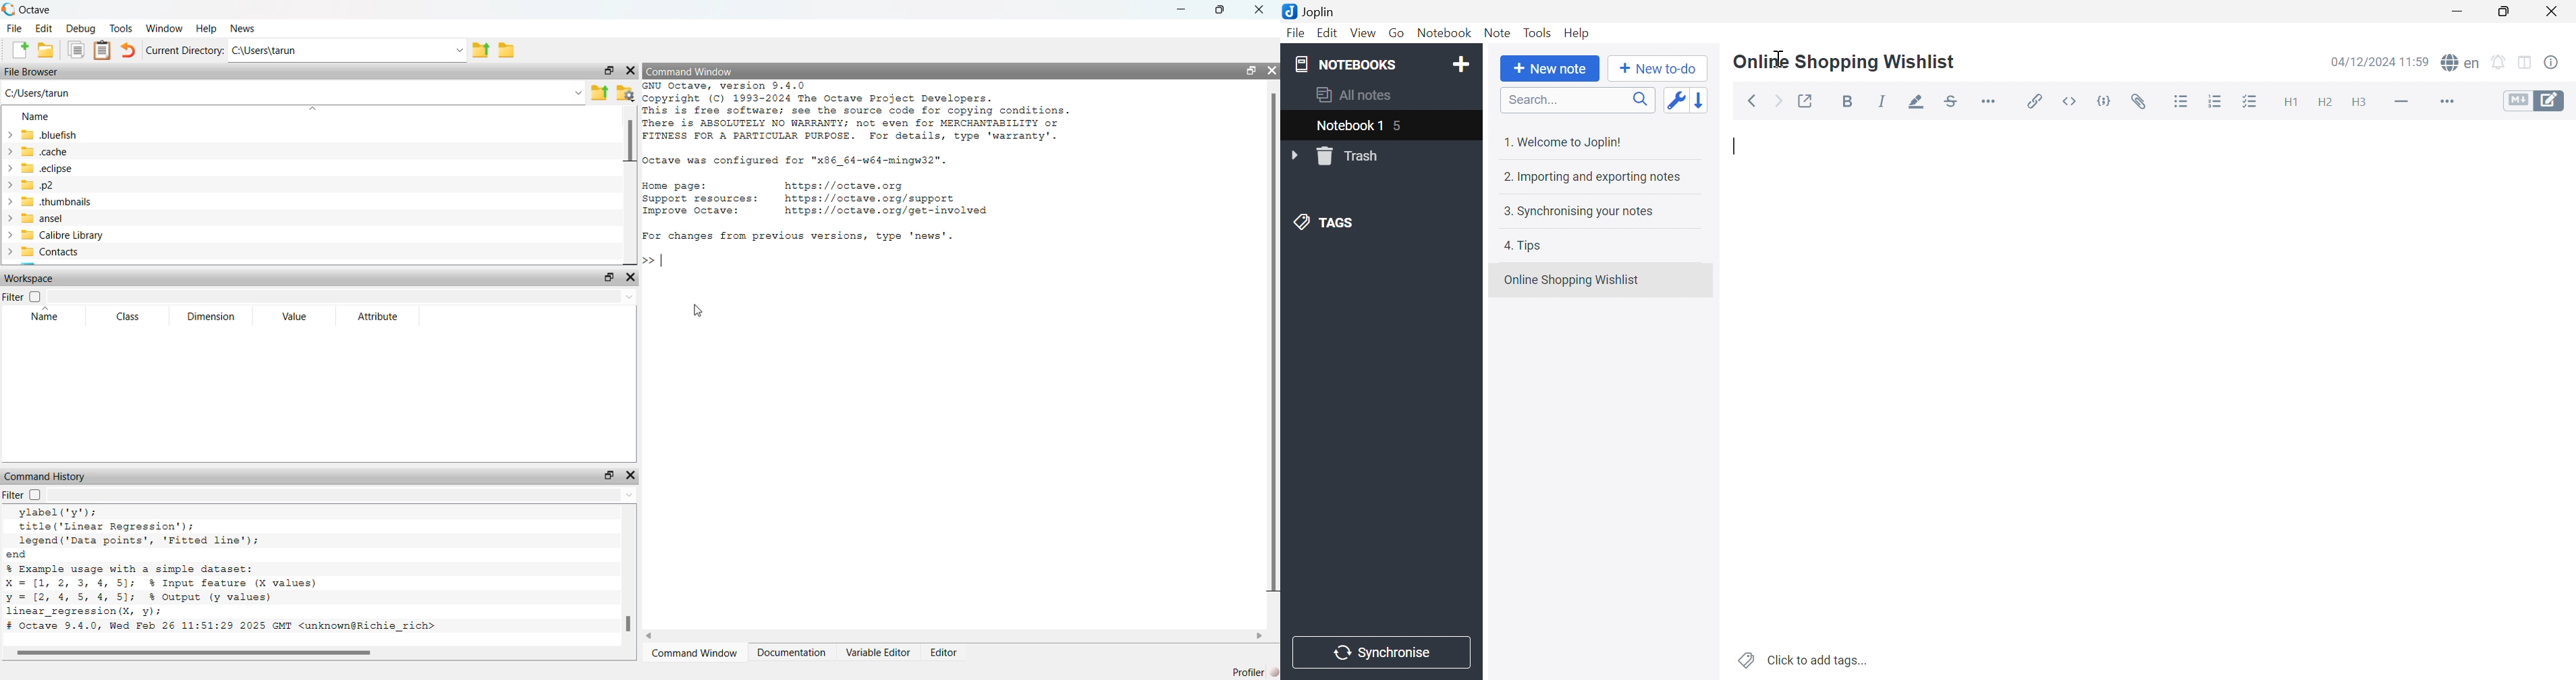 The image size is (2576, 700). Describe the element at coordinates (1344, 63) in the screenshot. I see `NOTEBOOKS` at that location.